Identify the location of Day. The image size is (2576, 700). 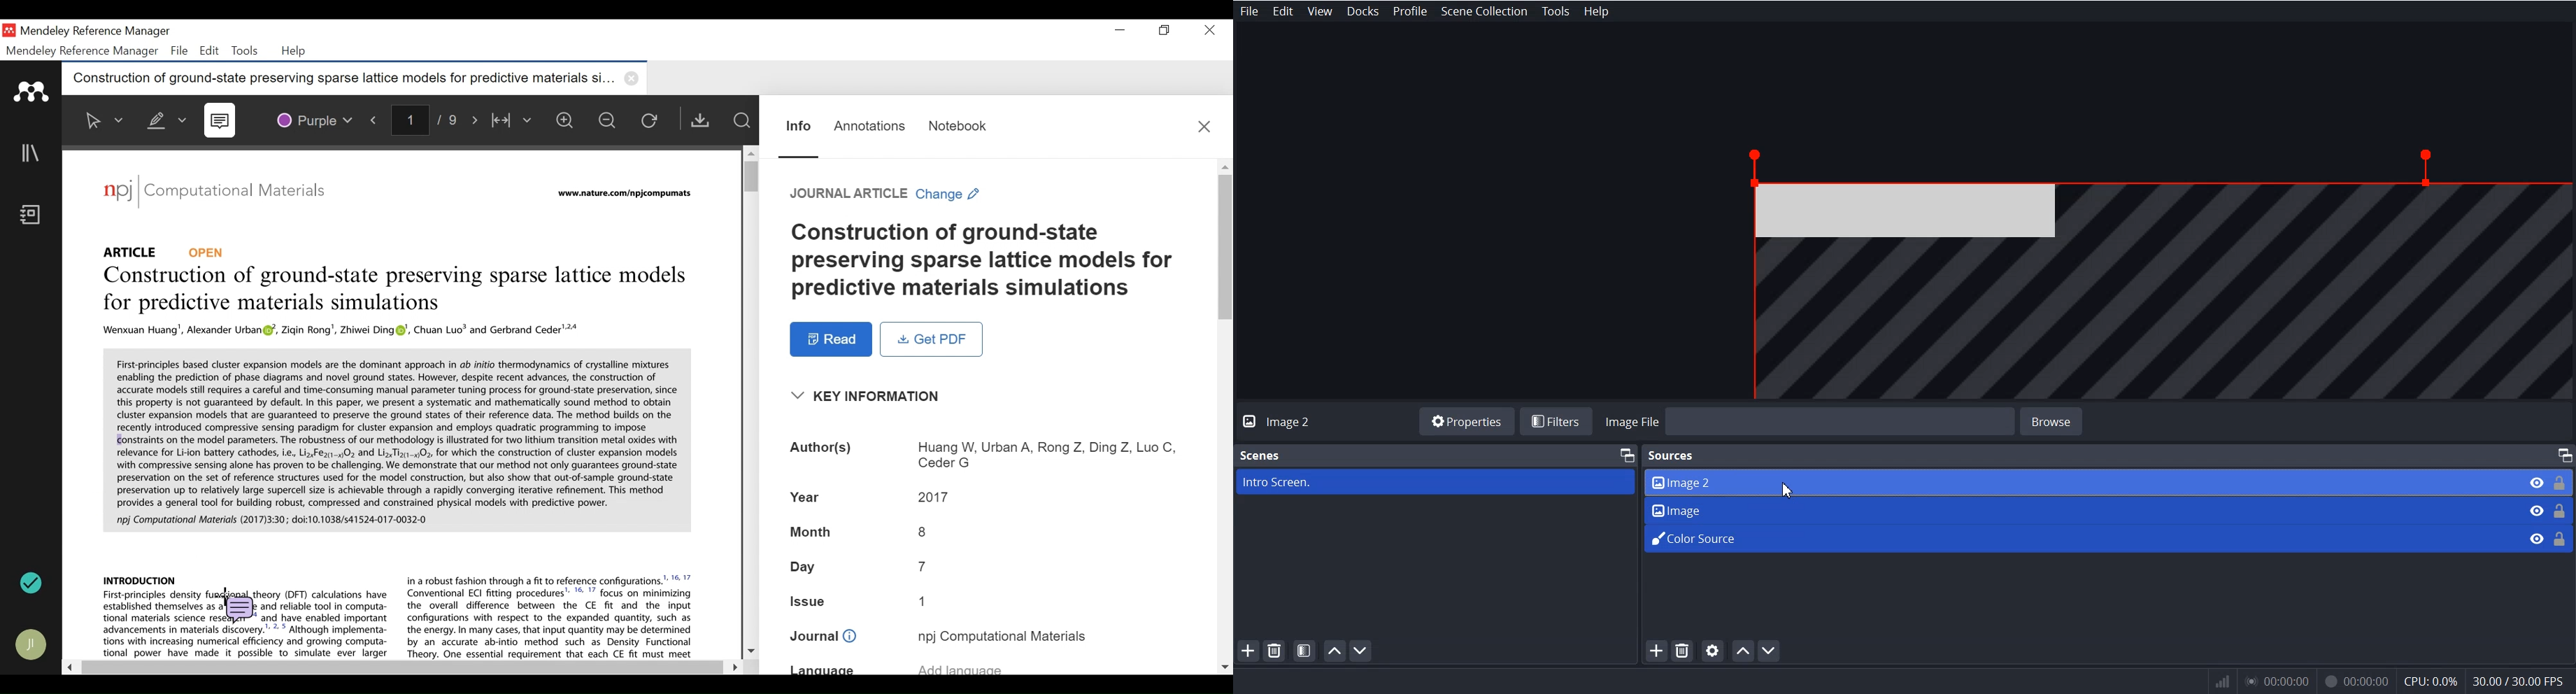
(987, 569).